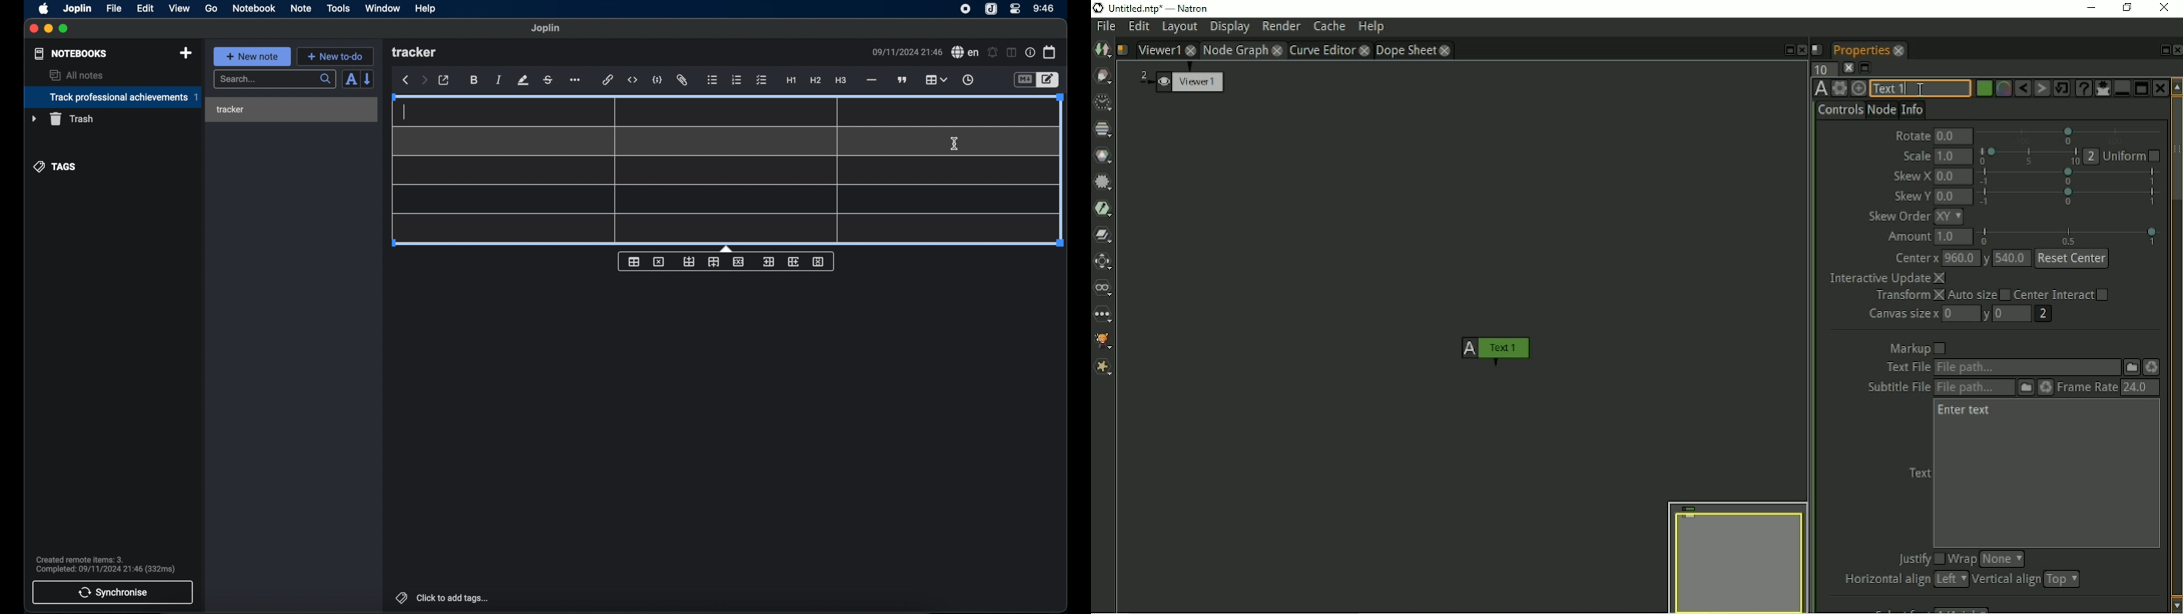 The width and height of the screenshot is (2184, 616). What do you see at coordinates (634, 262) in the screenshot?
I see `table properties` at bounding box center [634, 262].